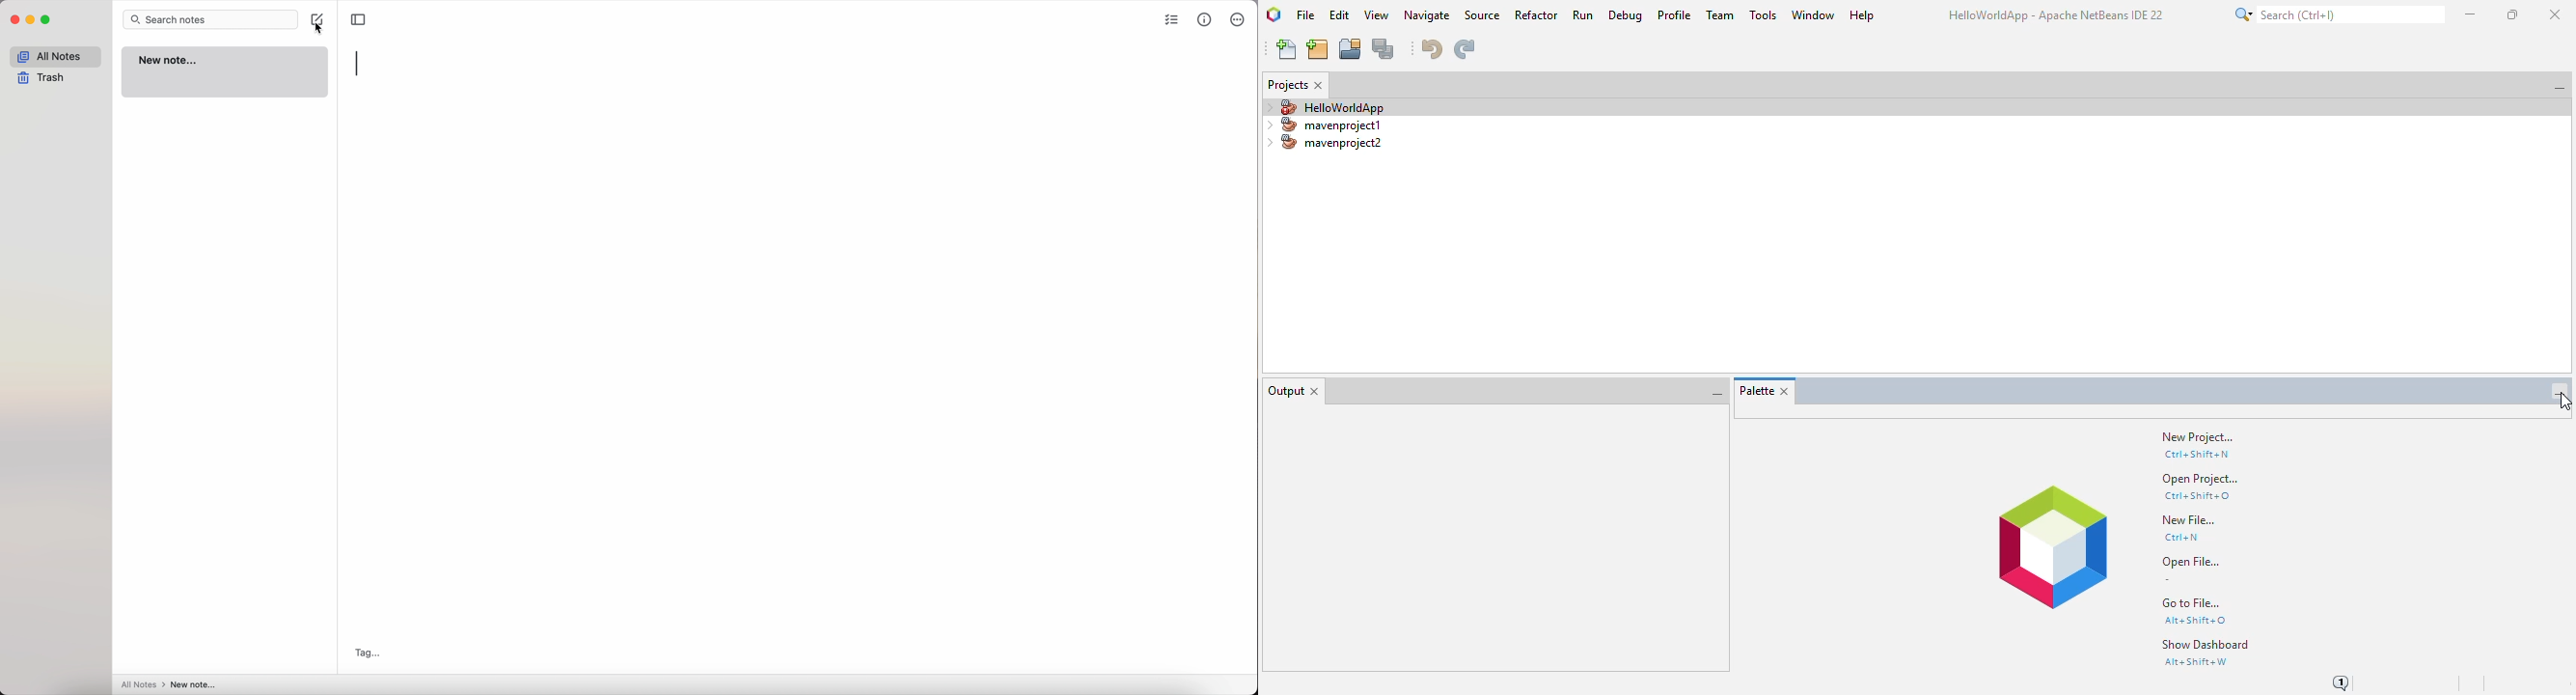 The height and width of the screenshot is (700, 2576). I want to click on redo, so click(1464, 49).